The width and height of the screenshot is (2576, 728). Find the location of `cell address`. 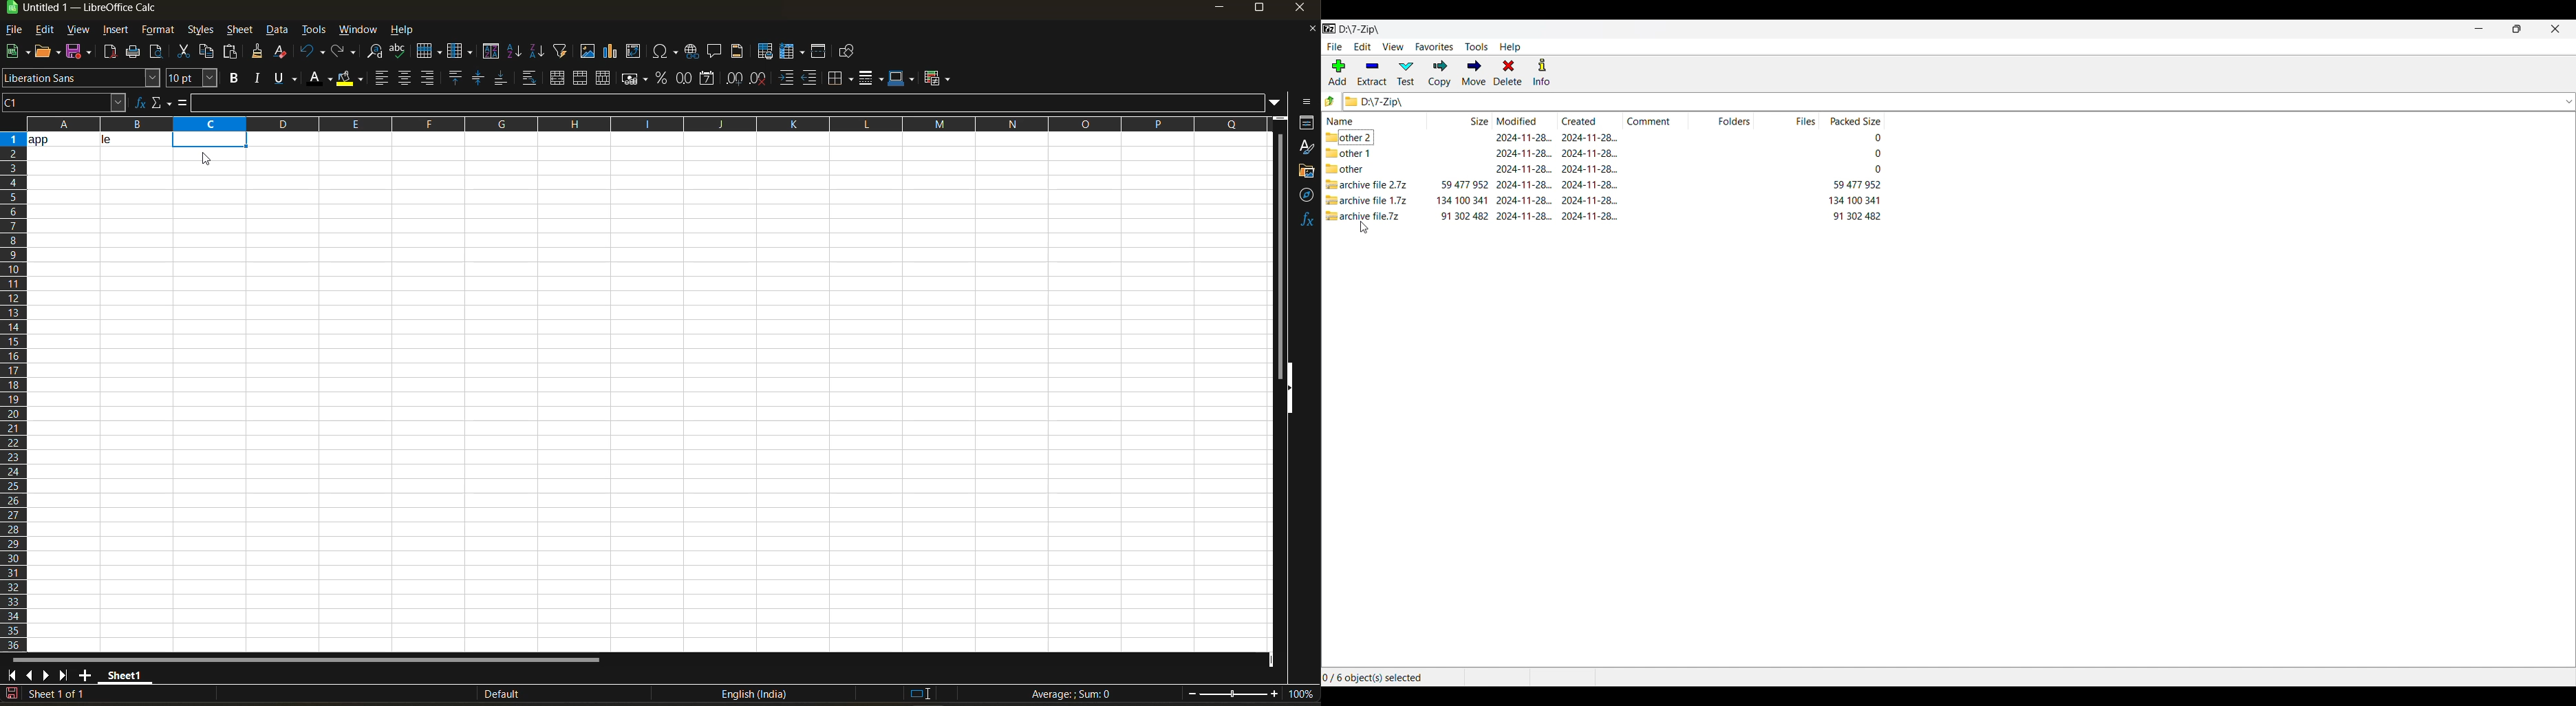

cell address is located at coordinates (63, 102).